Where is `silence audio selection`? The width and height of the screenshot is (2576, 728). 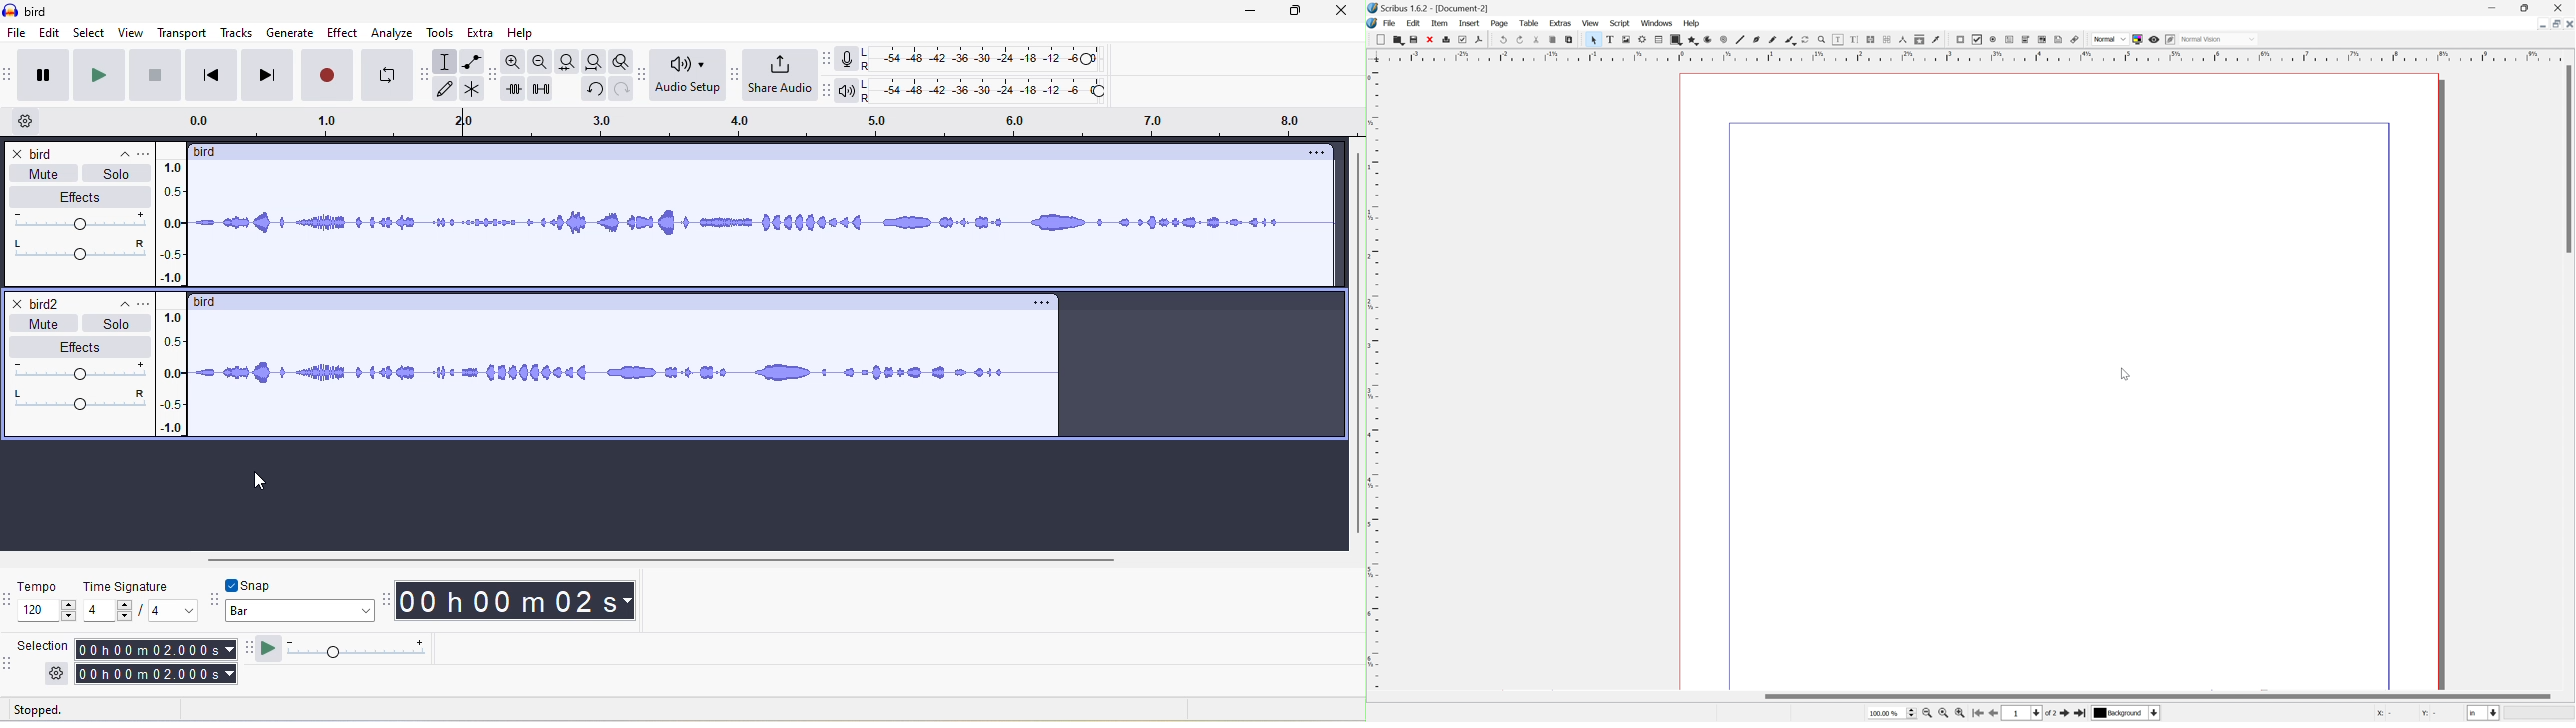 silence audio selection is located at coordinates (546, 89).